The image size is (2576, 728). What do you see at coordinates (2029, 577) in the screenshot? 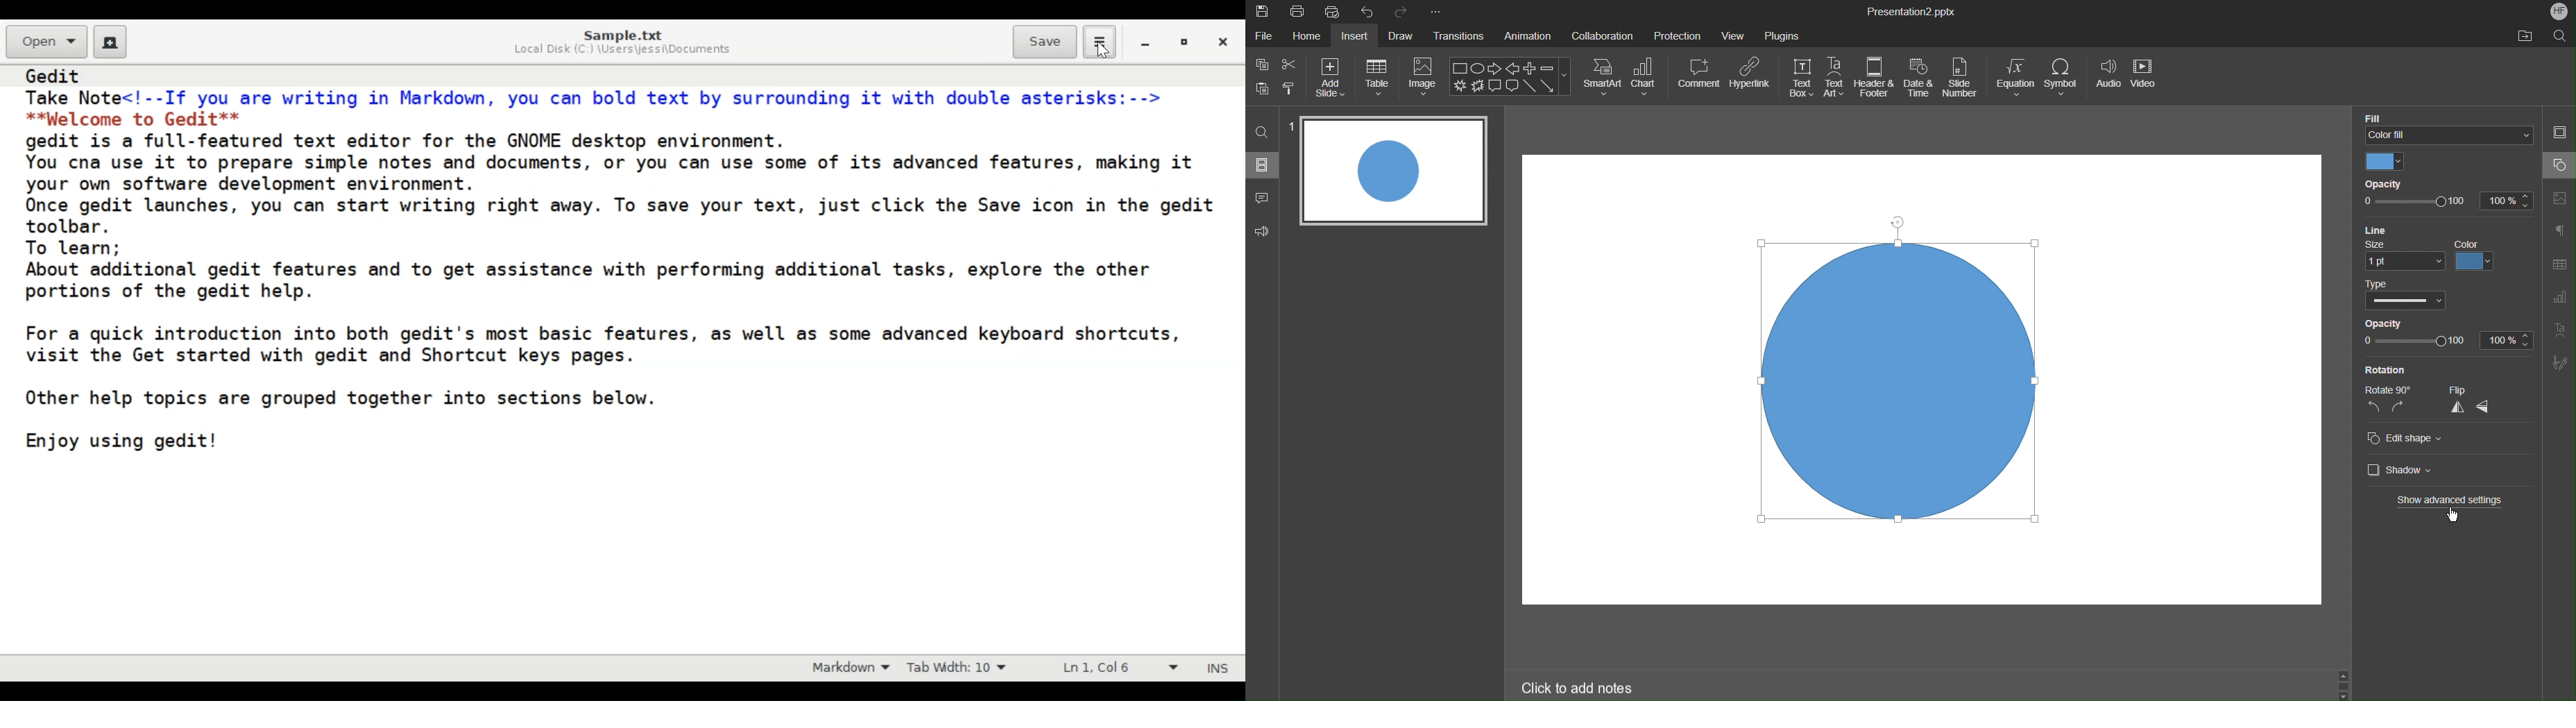
I see `workspace` at bounding box center [2029, 577].